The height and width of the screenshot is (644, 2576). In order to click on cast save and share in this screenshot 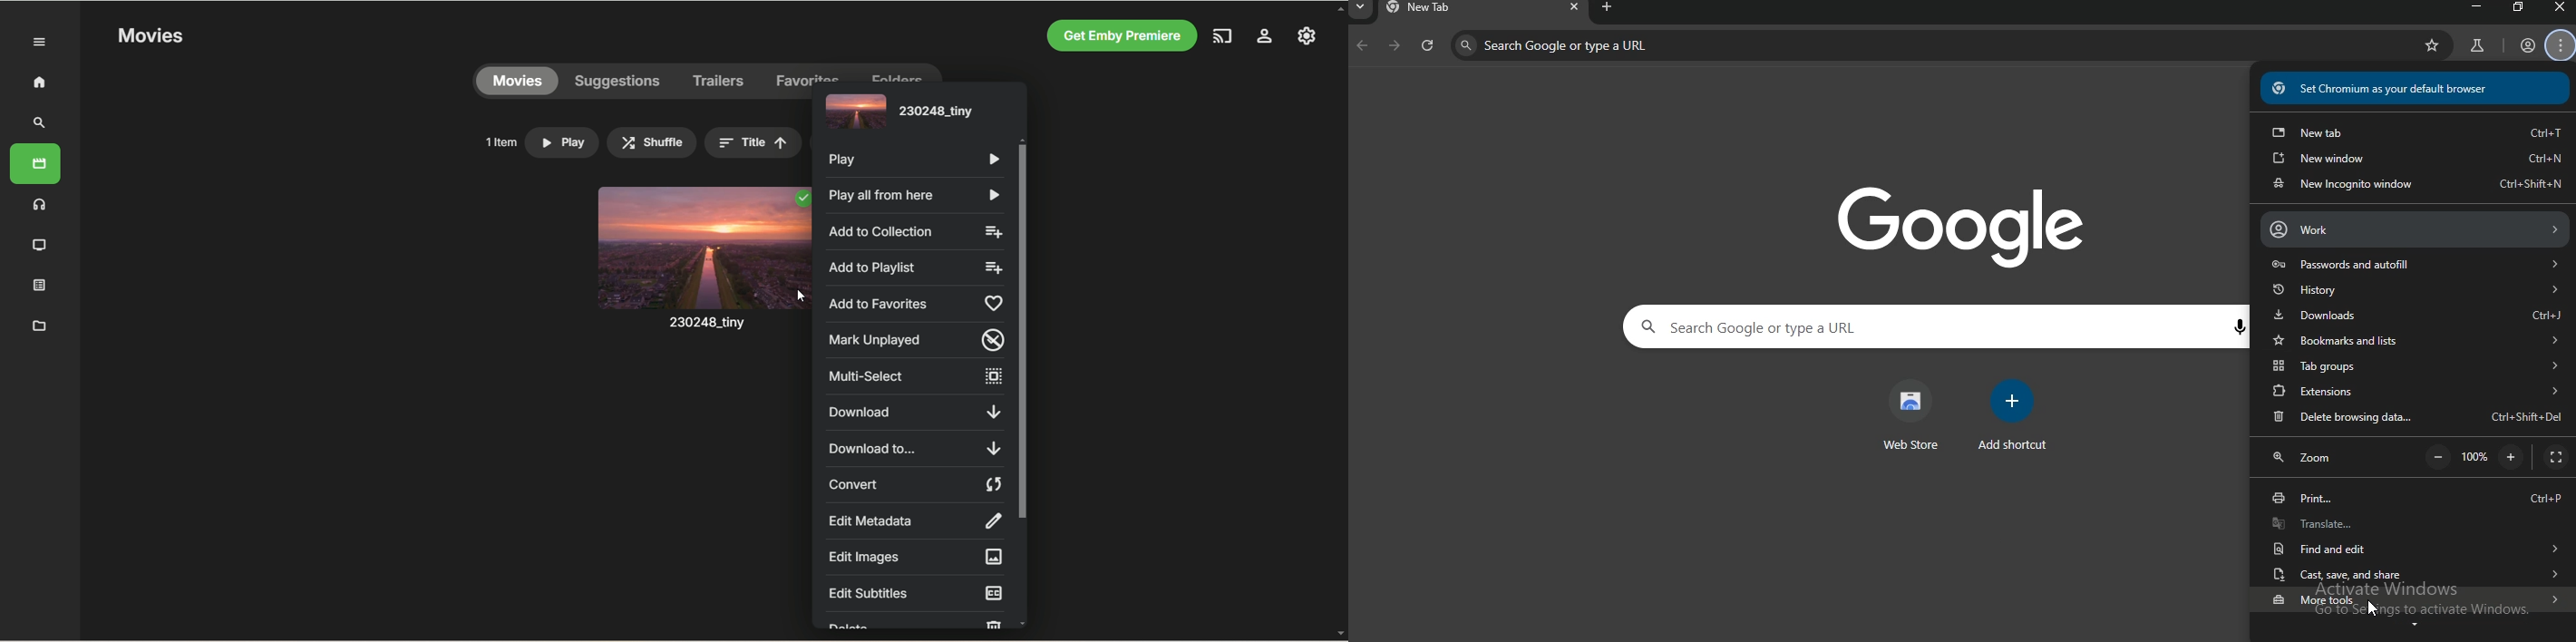, I will do `click(2413, 576)`.